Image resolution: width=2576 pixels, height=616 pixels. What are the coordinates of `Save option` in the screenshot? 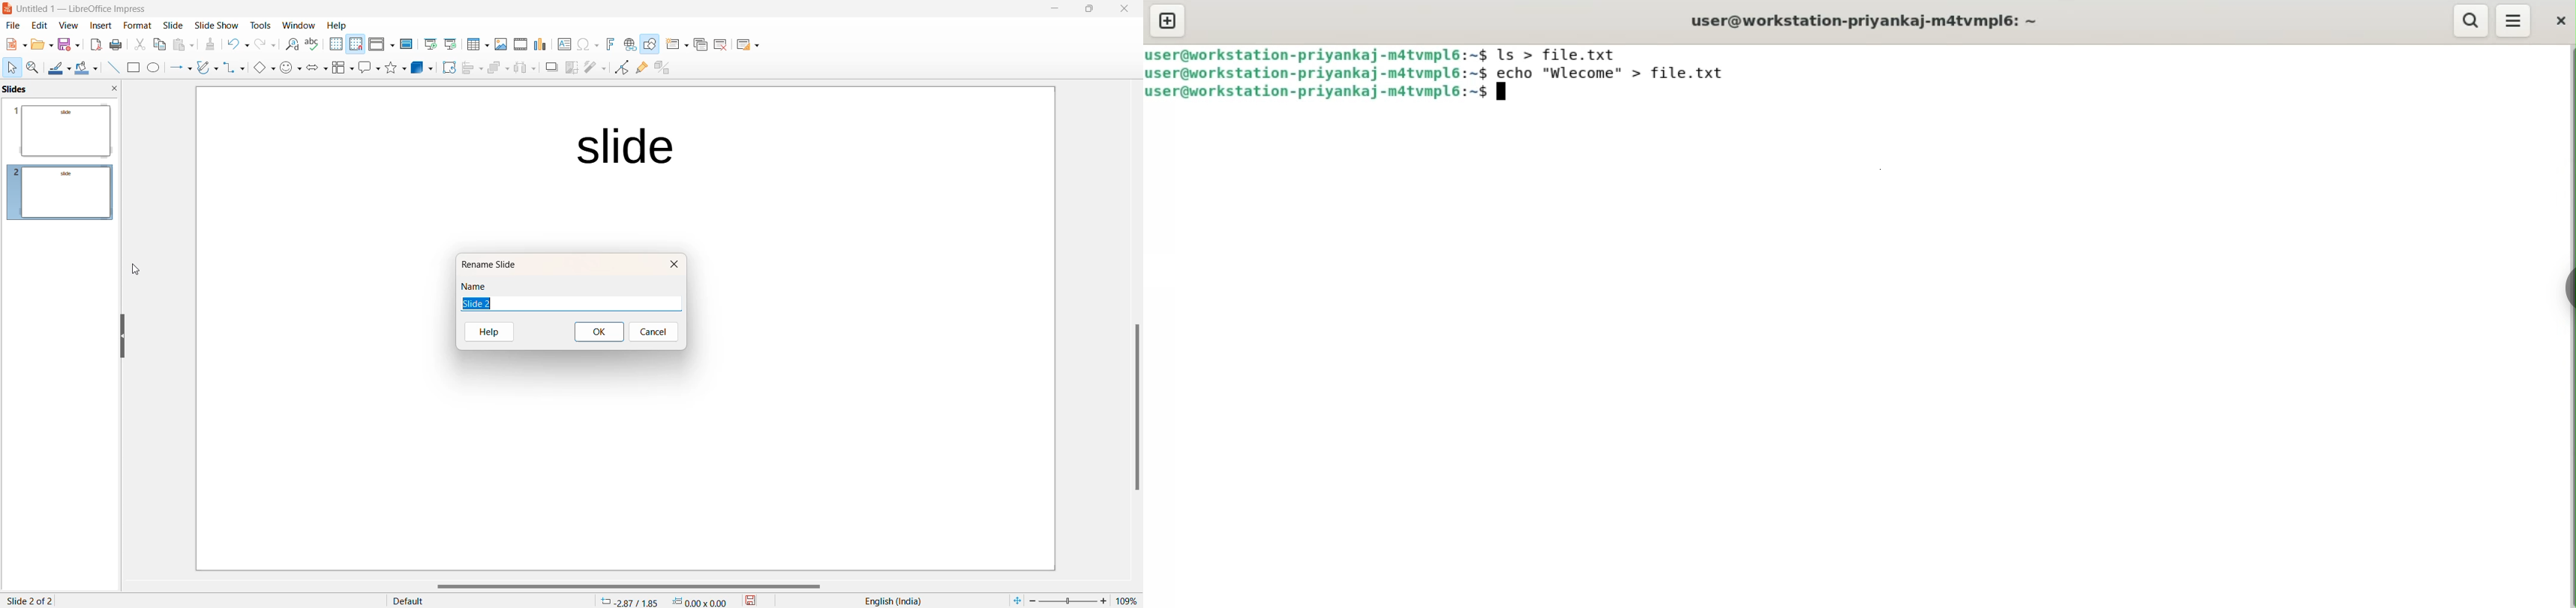 It's located at (69, 45).